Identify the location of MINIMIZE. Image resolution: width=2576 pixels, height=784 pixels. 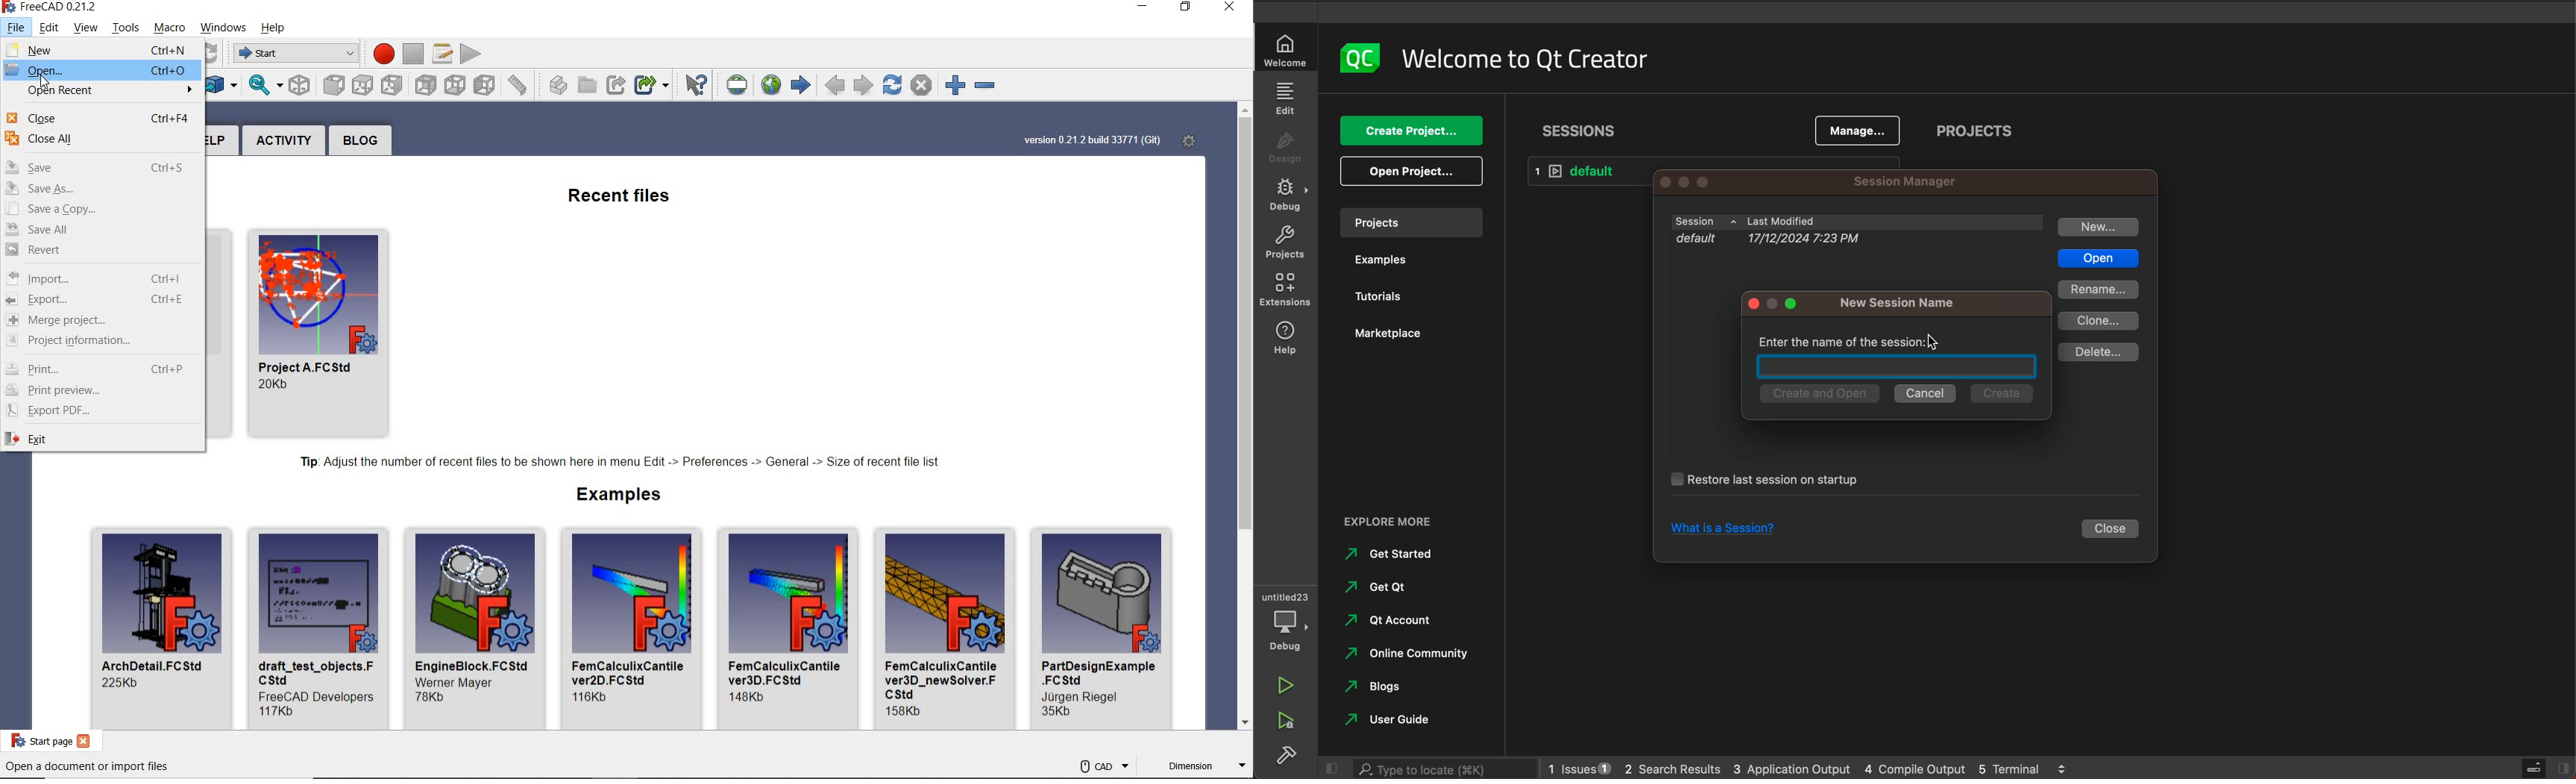
(1145, 8).